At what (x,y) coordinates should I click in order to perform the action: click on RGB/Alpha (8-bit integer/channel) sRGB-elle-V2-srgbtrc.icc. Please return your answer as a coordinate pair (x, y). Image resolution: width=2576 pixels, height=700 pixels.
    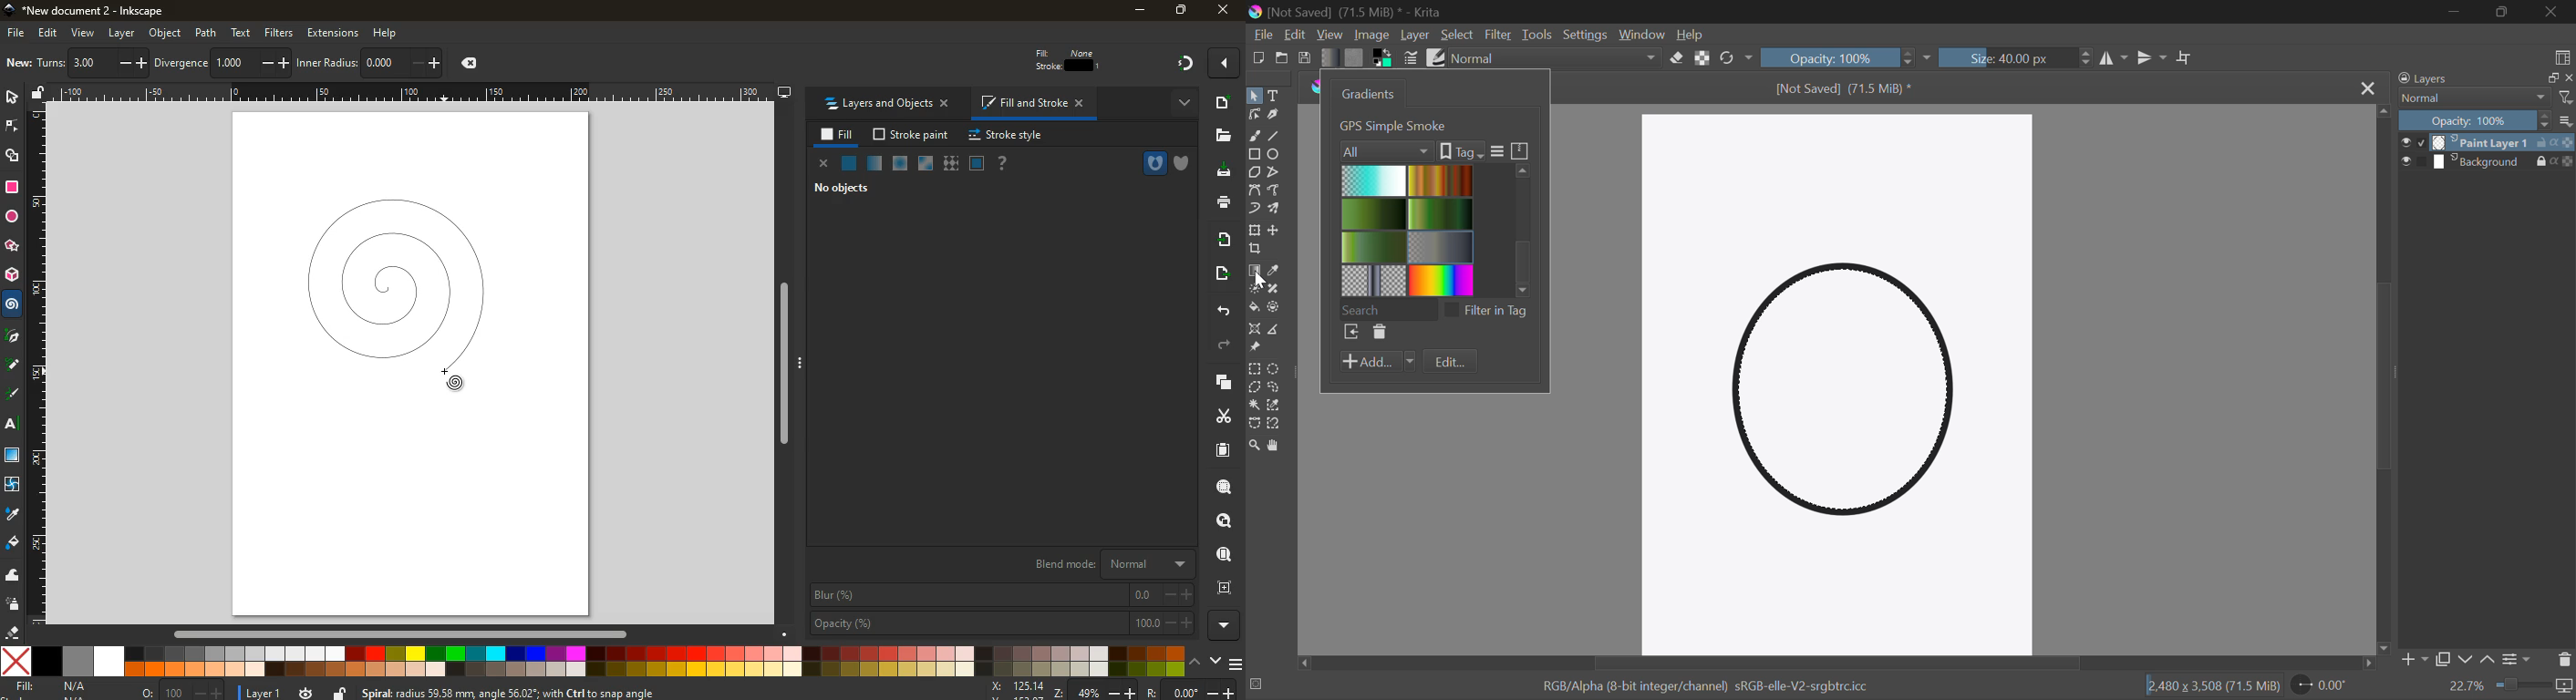
    Looking at the image, I should click on (1709, 686).